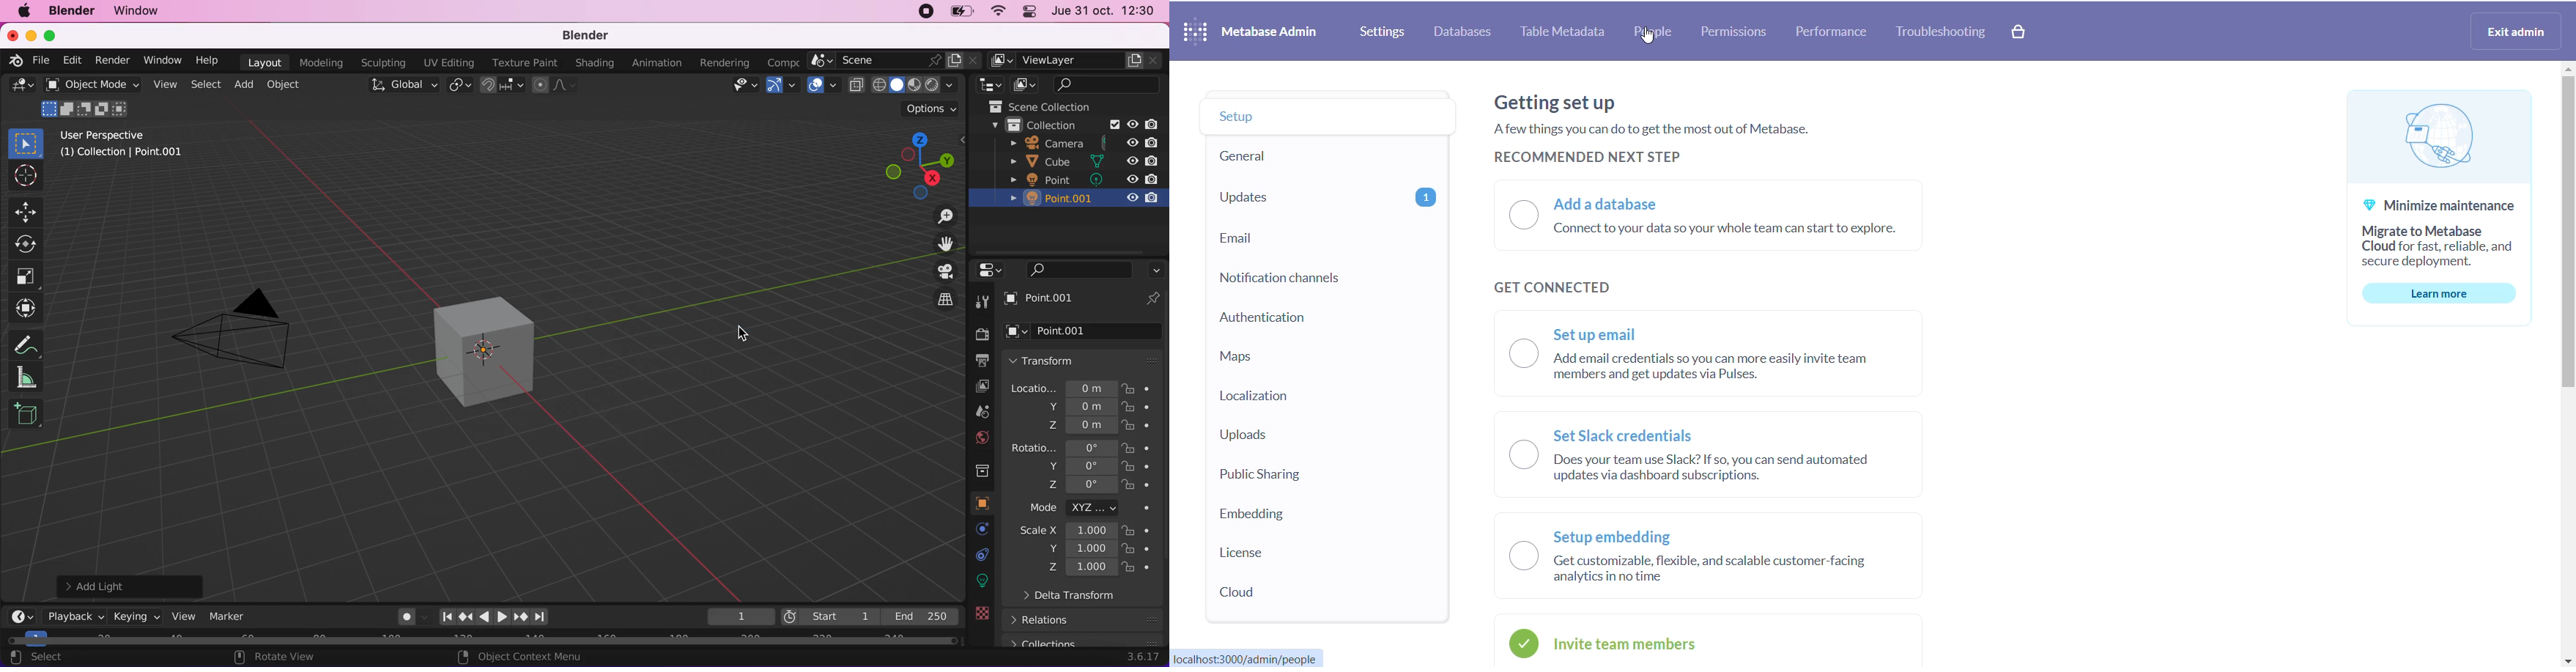  What do you see at coordinates (1254, 659) in the screenshot?
I see `URL` at bounding box center [1254, 659].